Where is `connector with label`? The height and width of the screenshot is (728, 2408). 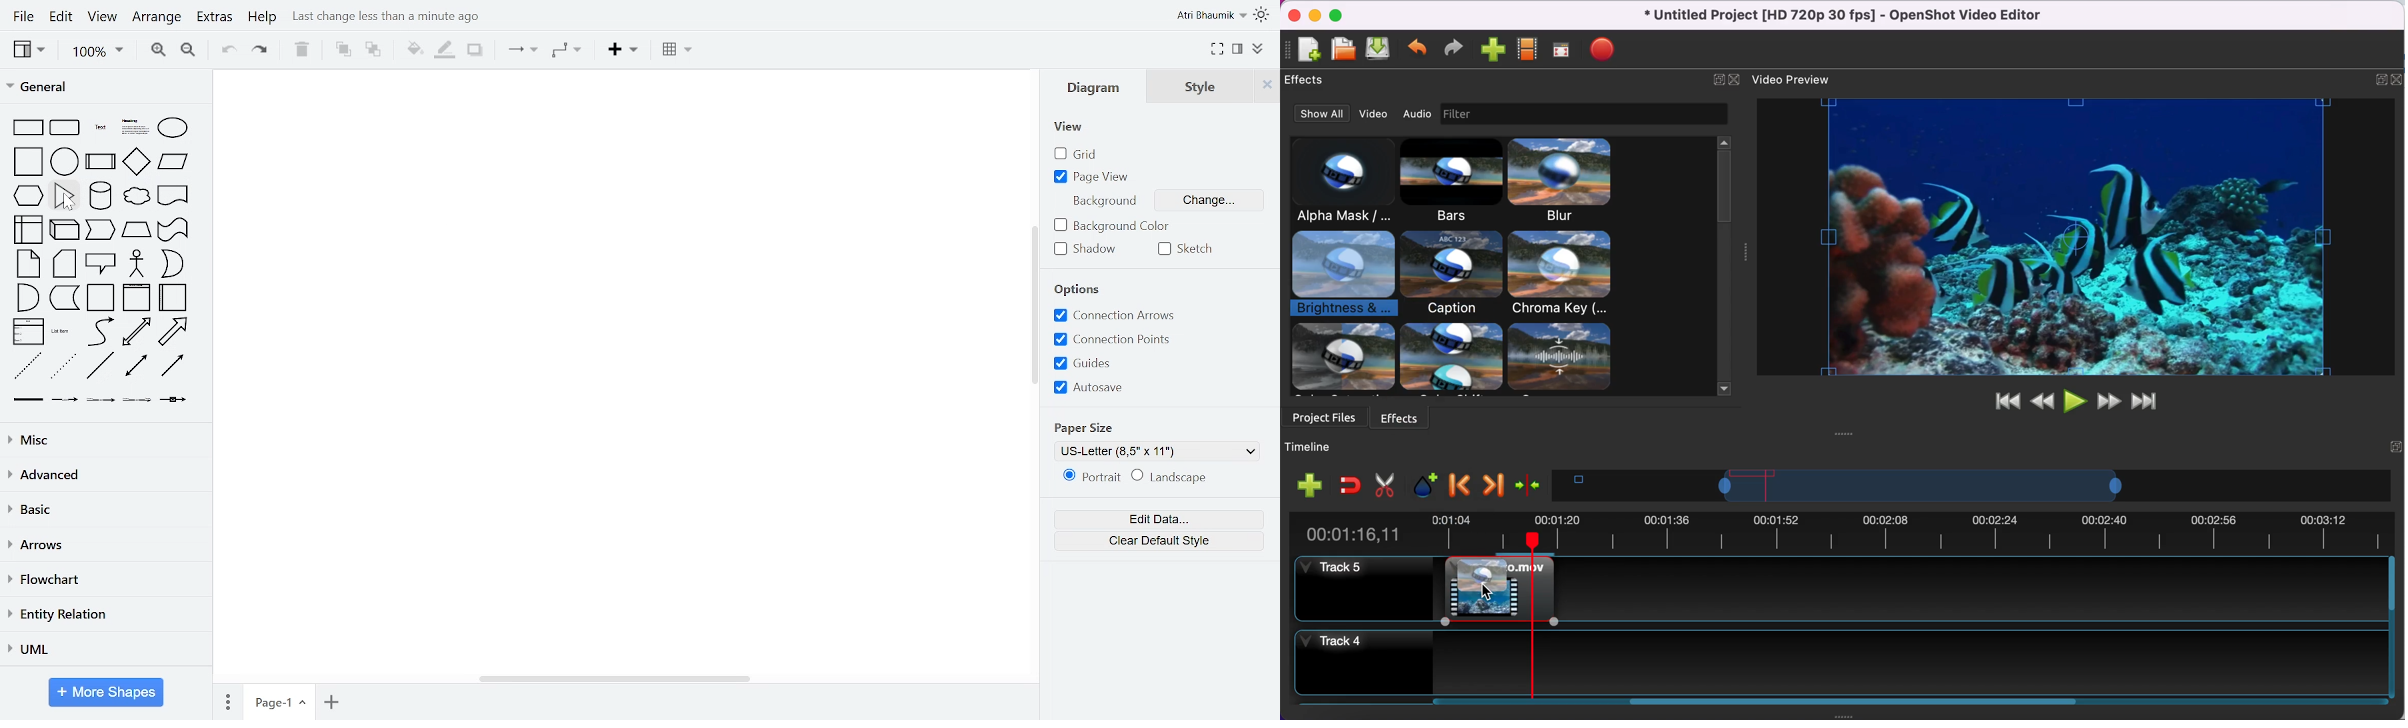
connector with label is located at coordinates (63, 401).